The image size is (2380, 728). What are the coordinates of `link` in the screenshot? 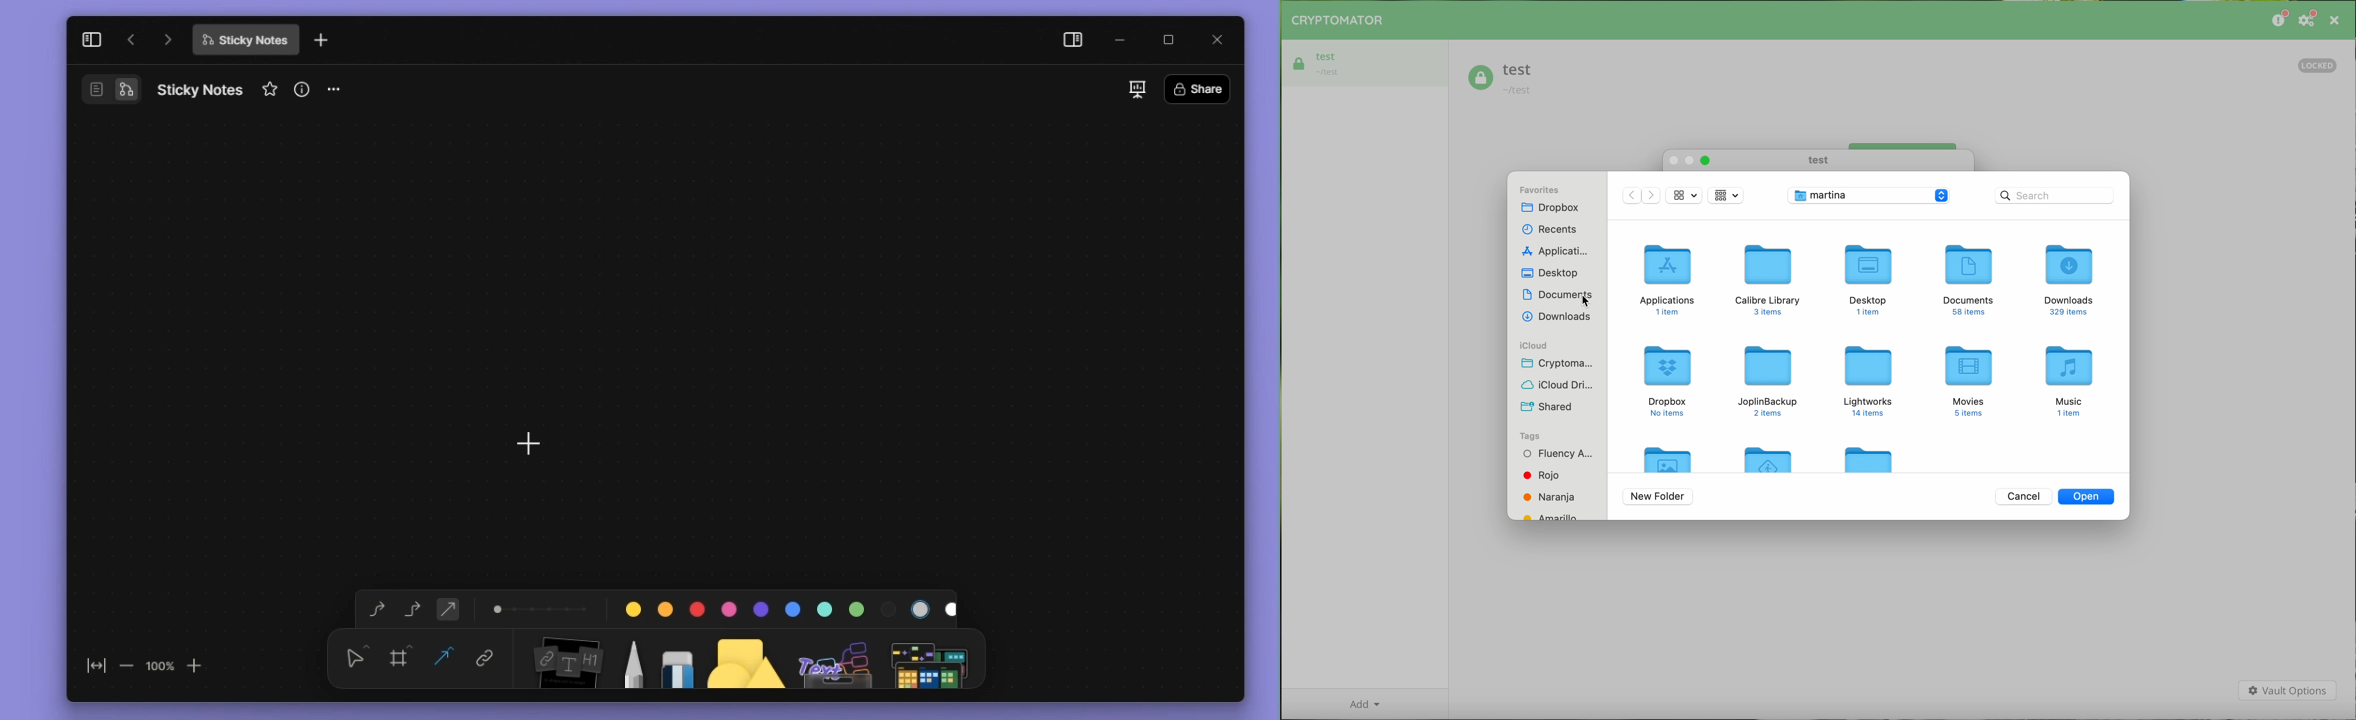 It's located at (485, 660).